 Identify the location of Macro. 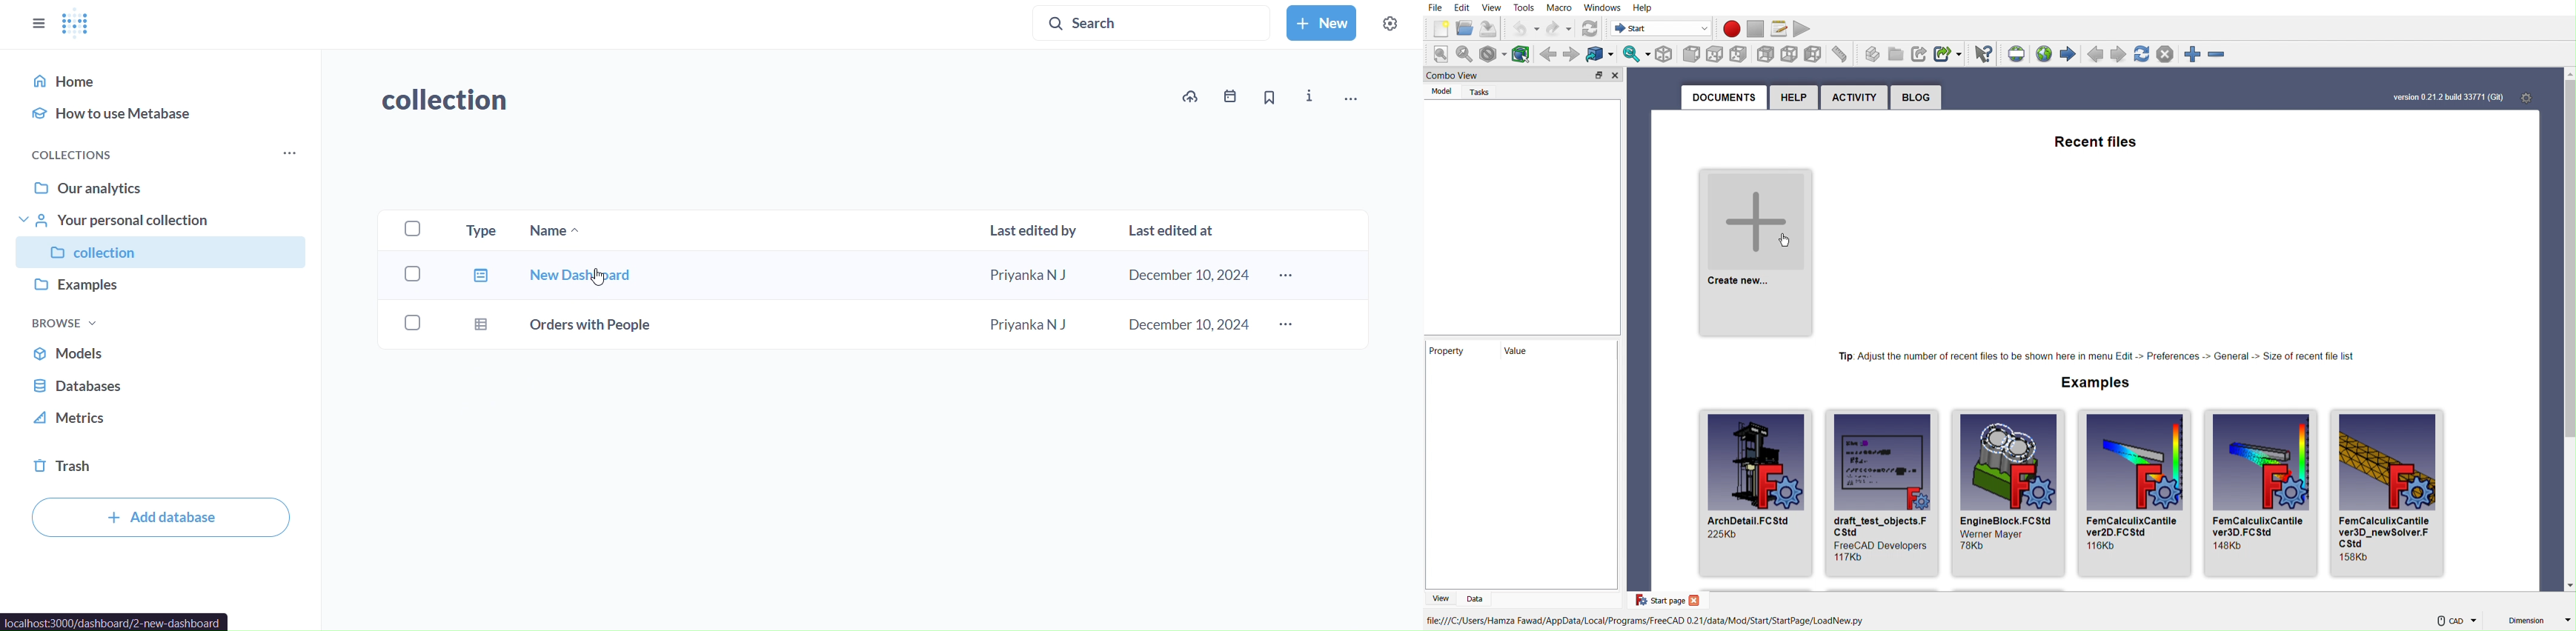
(1560, 8).